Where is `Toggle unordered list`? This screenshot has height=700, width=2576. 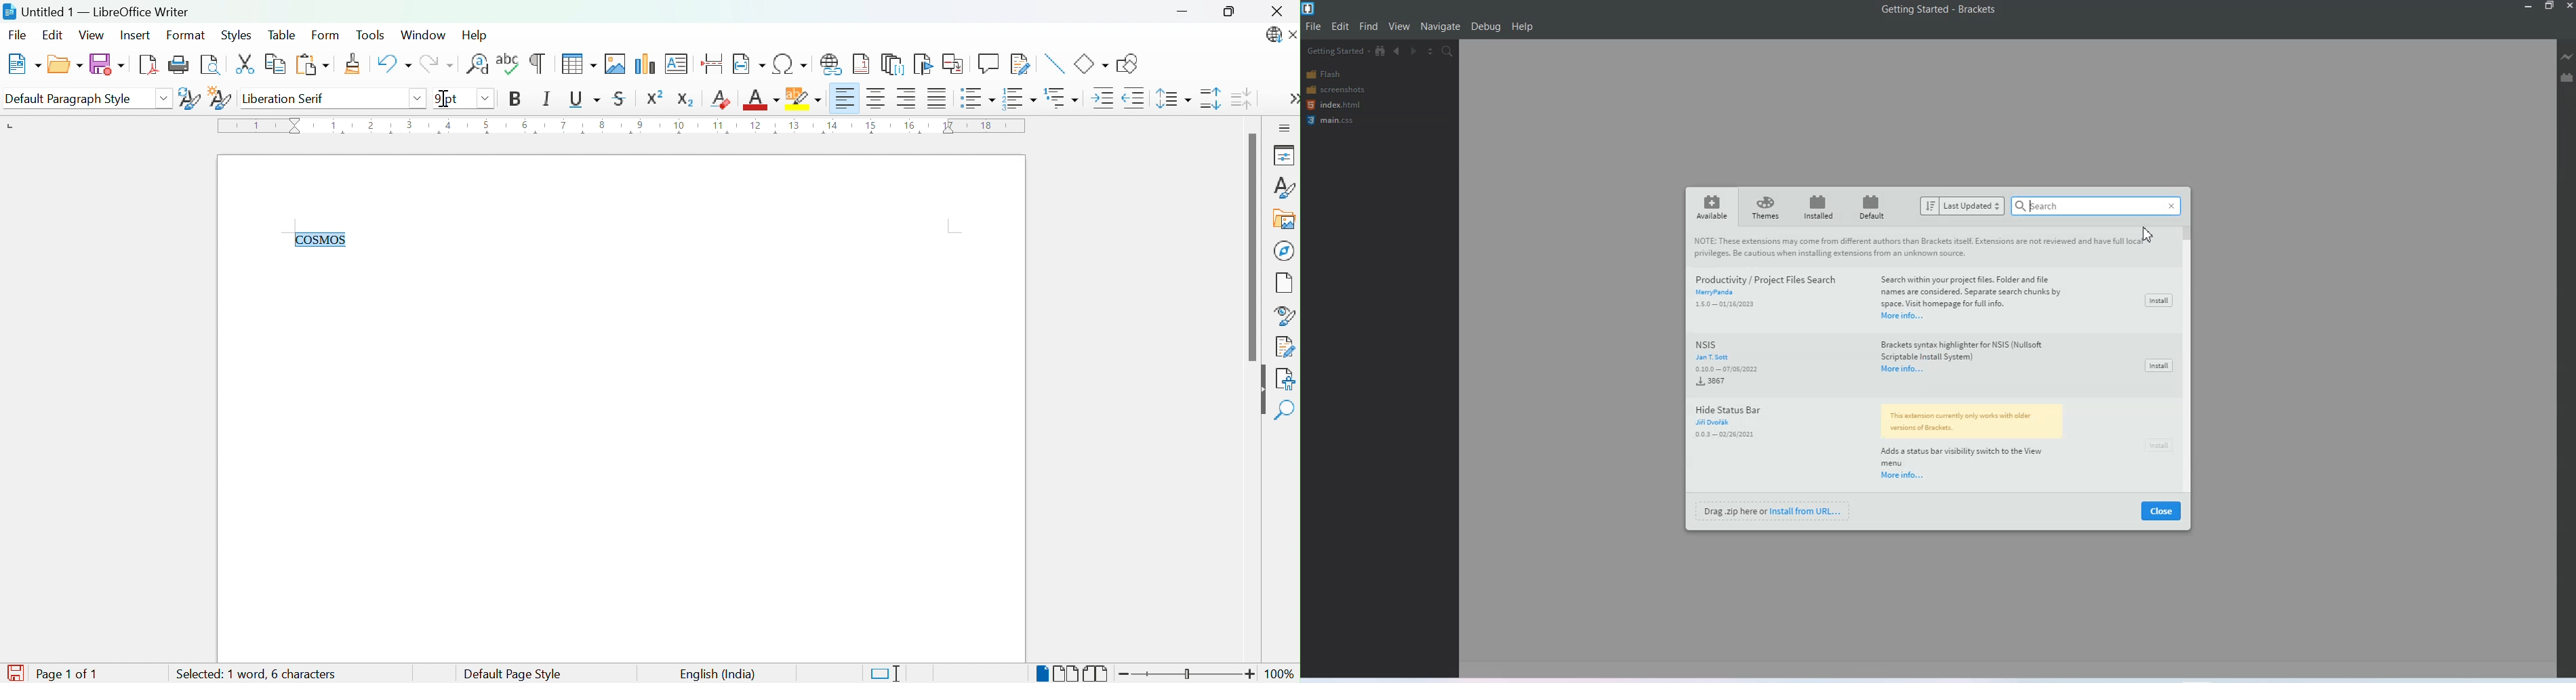
Toggle unordered list is located at coordinates (977, 100).